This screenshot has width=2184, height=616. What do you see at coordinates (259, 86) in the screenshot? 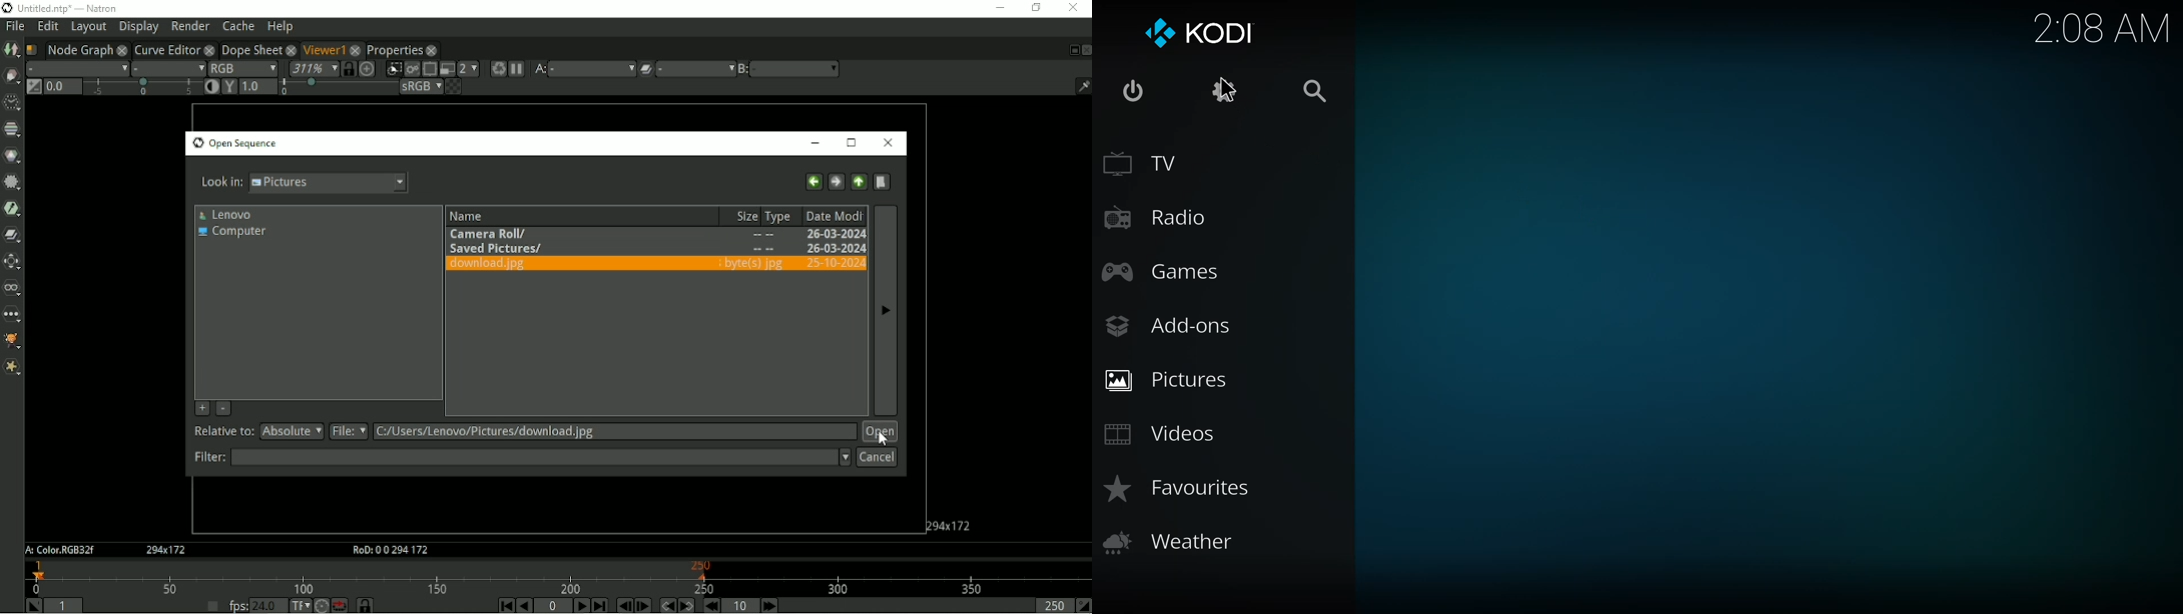
I see `Viewer gamma correction` at bounding box center [259, 86].